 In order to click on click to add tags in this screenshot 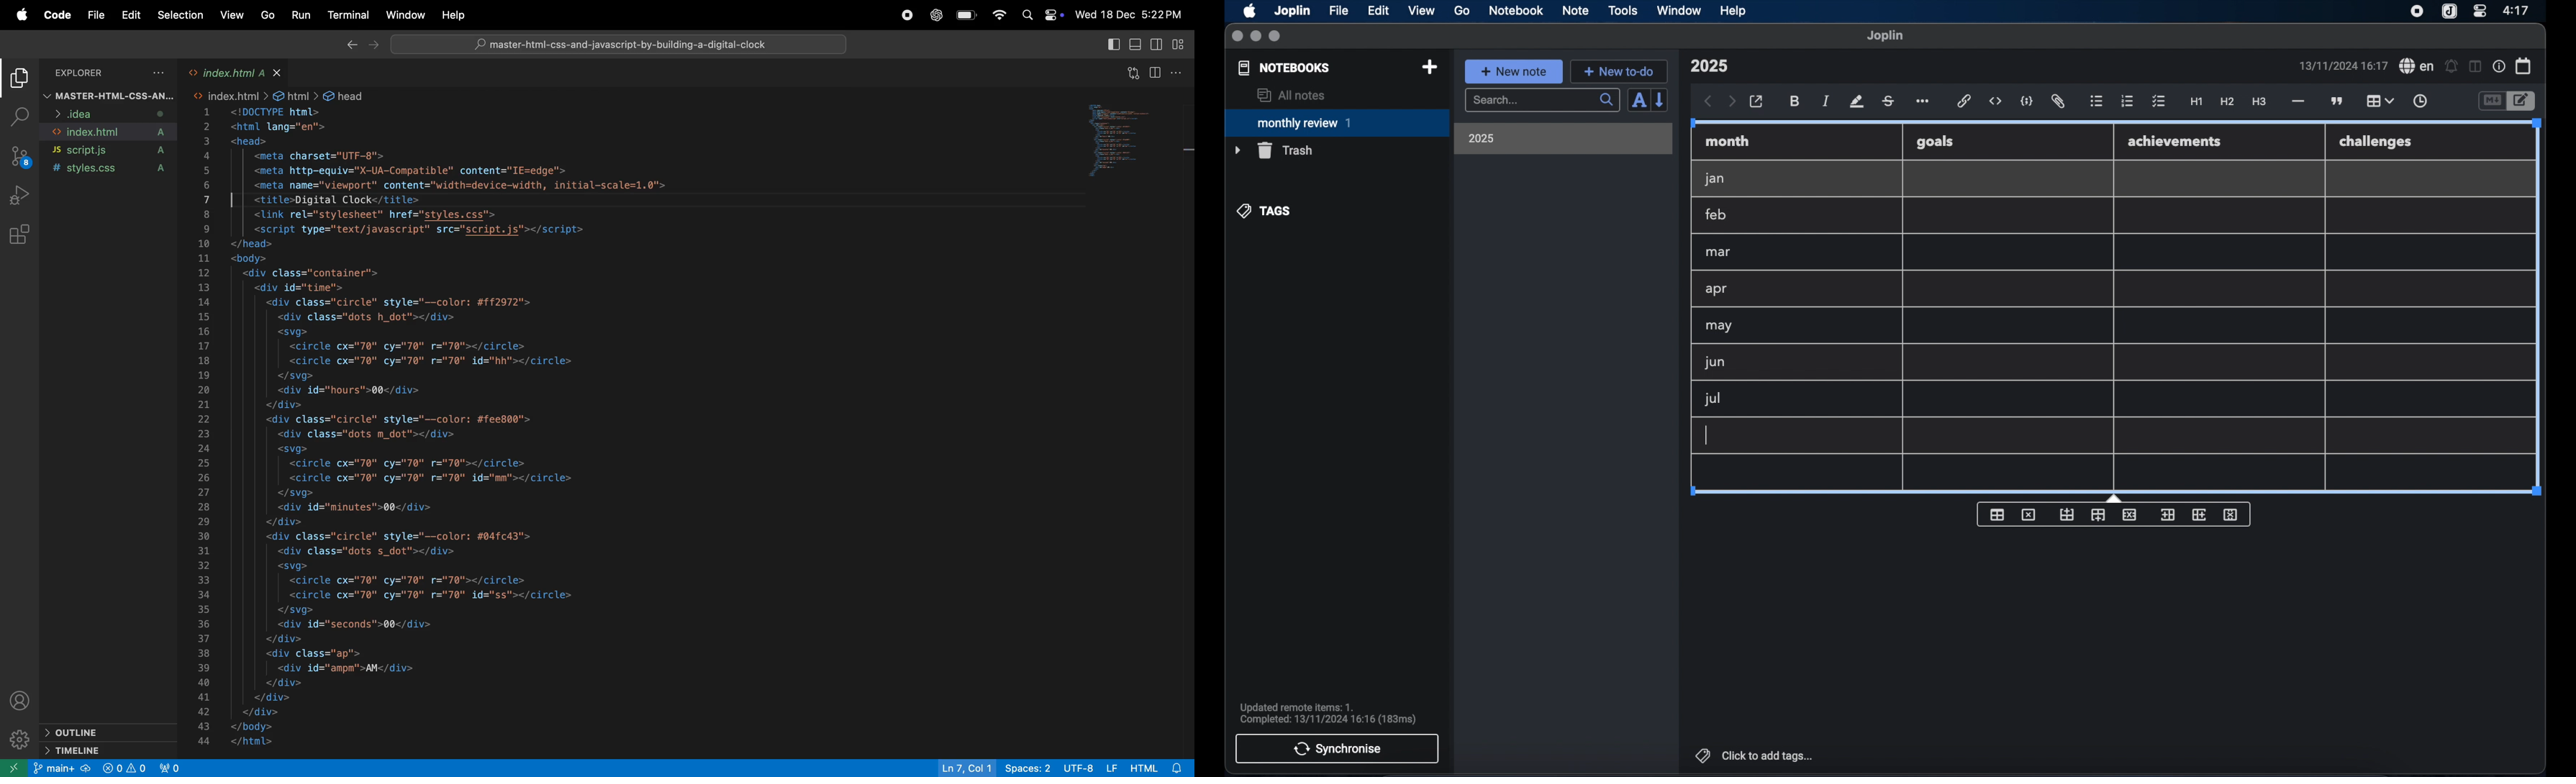, I will do `click(1756, 755)`.